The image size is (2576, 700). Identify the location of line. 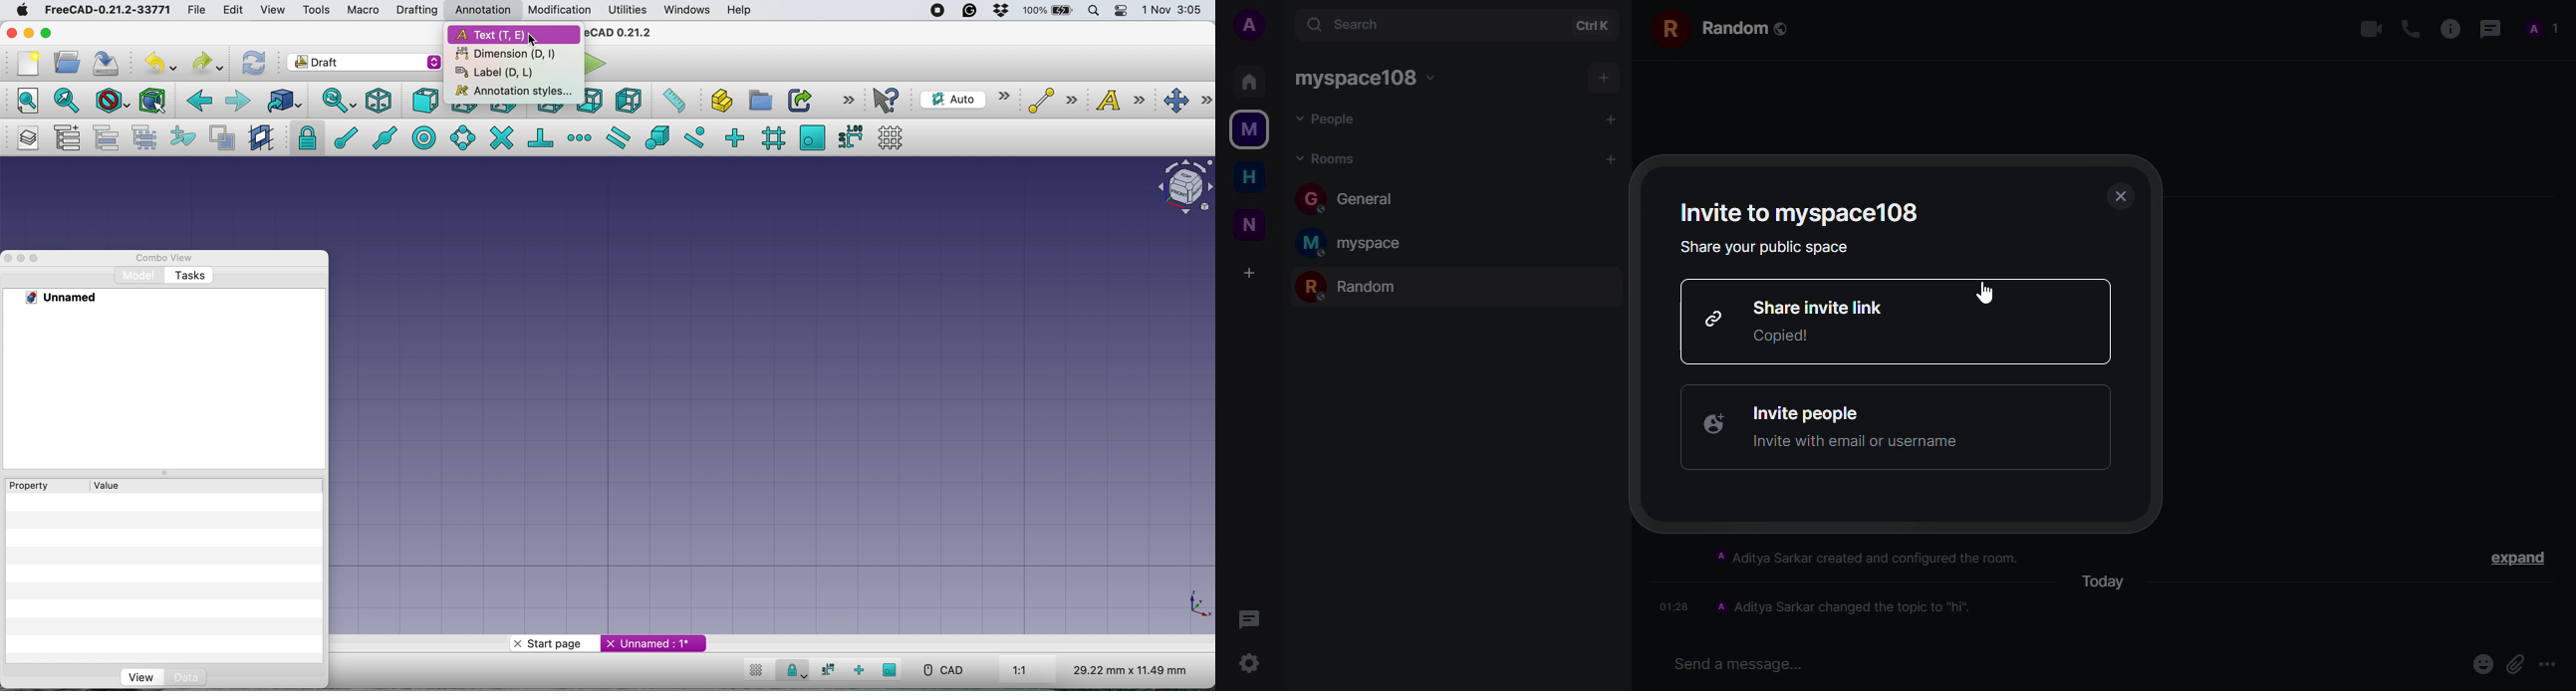
(1053, 100).